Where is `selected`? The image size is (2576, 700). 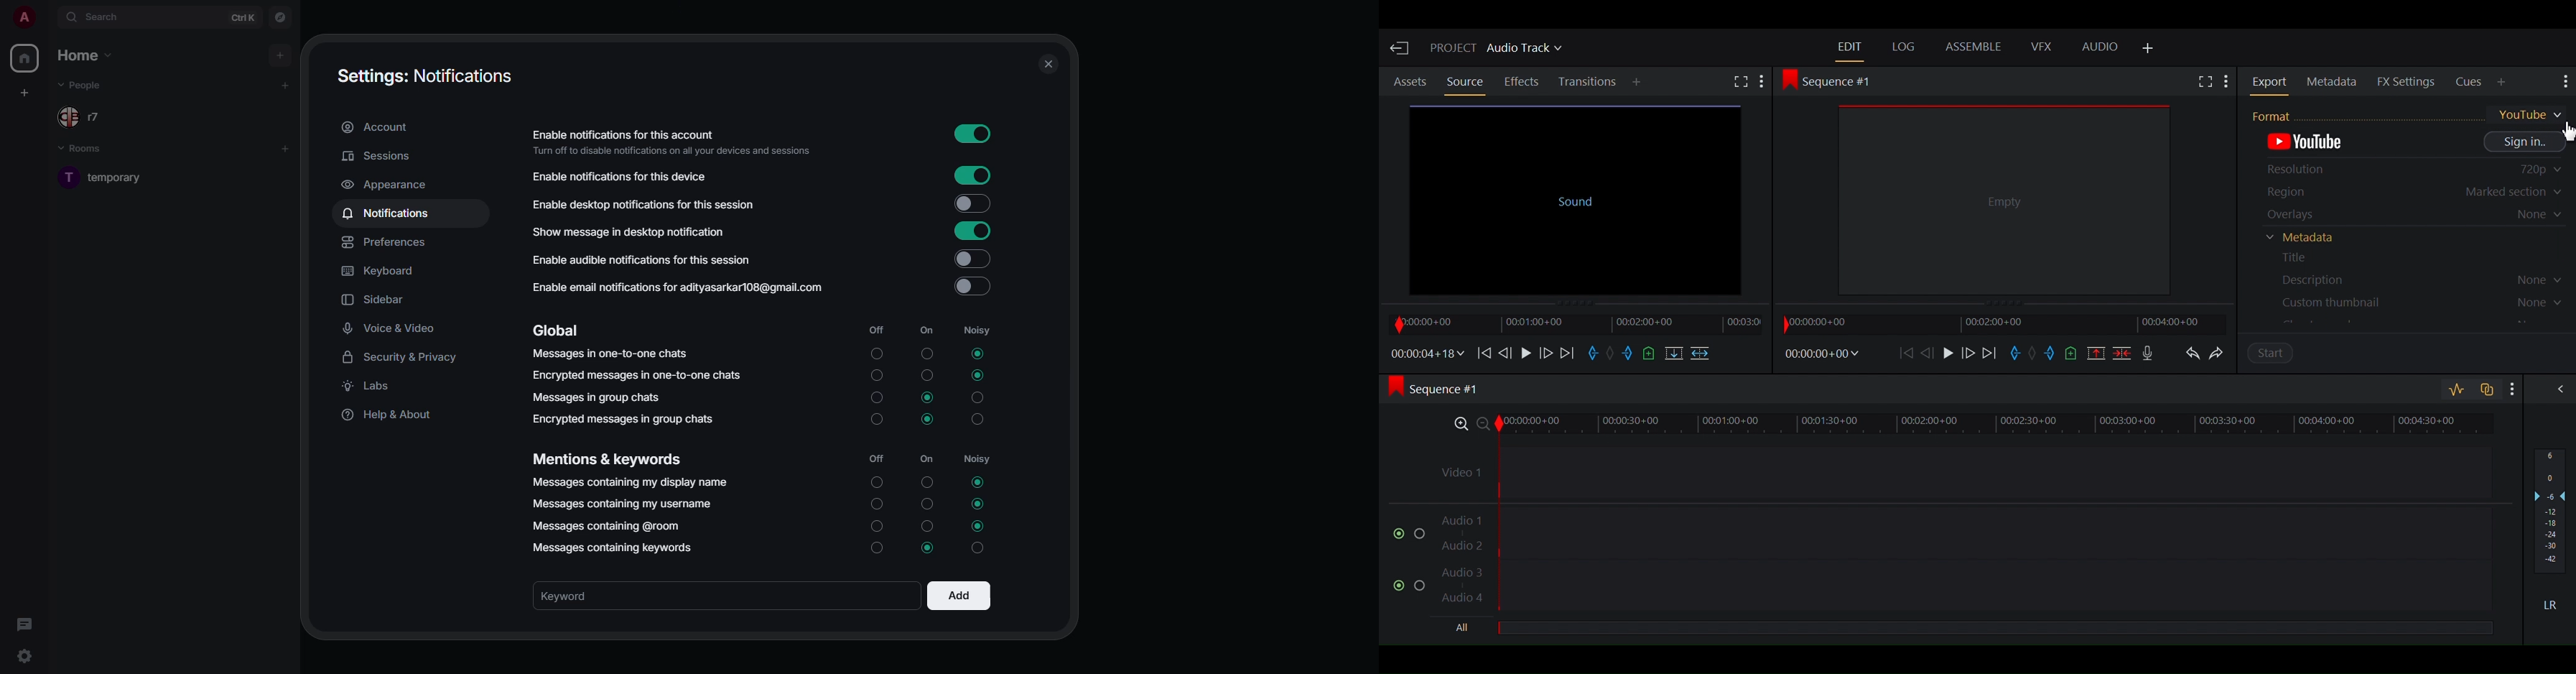 selected is located at coordinates (925, 421).